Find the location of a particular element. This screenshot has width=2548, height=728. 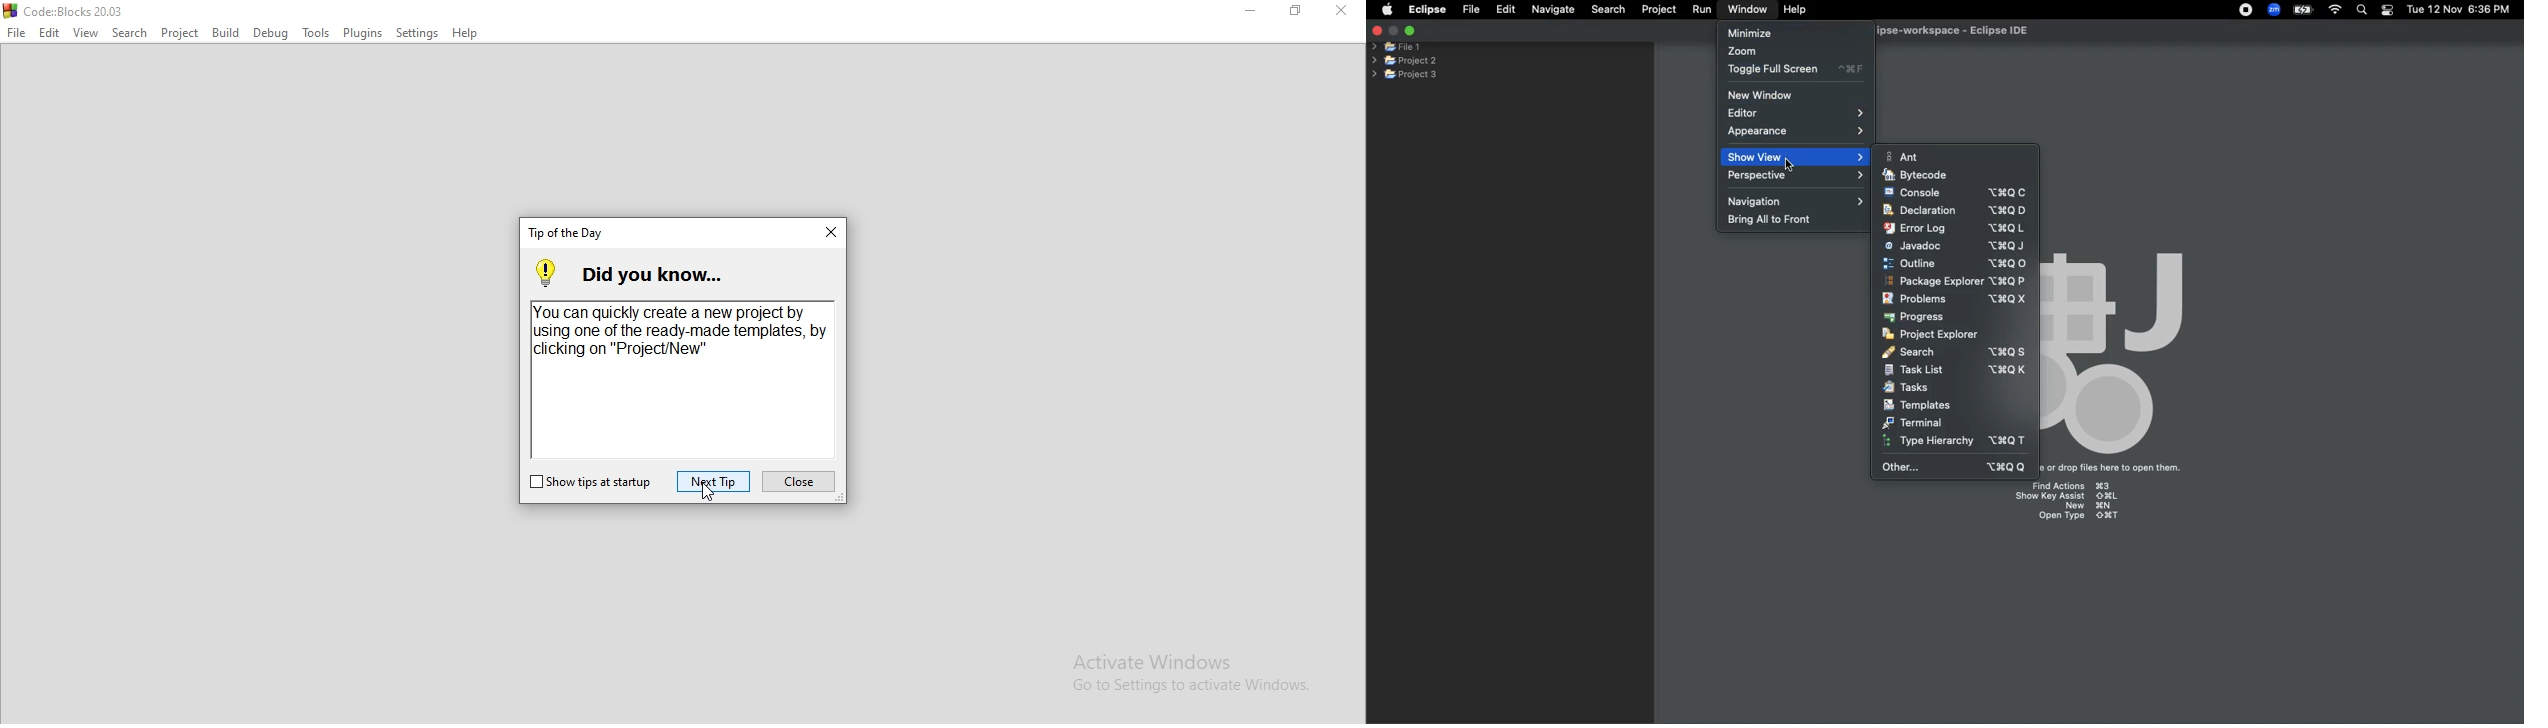

Settings  is located at coordinates (414, 32).